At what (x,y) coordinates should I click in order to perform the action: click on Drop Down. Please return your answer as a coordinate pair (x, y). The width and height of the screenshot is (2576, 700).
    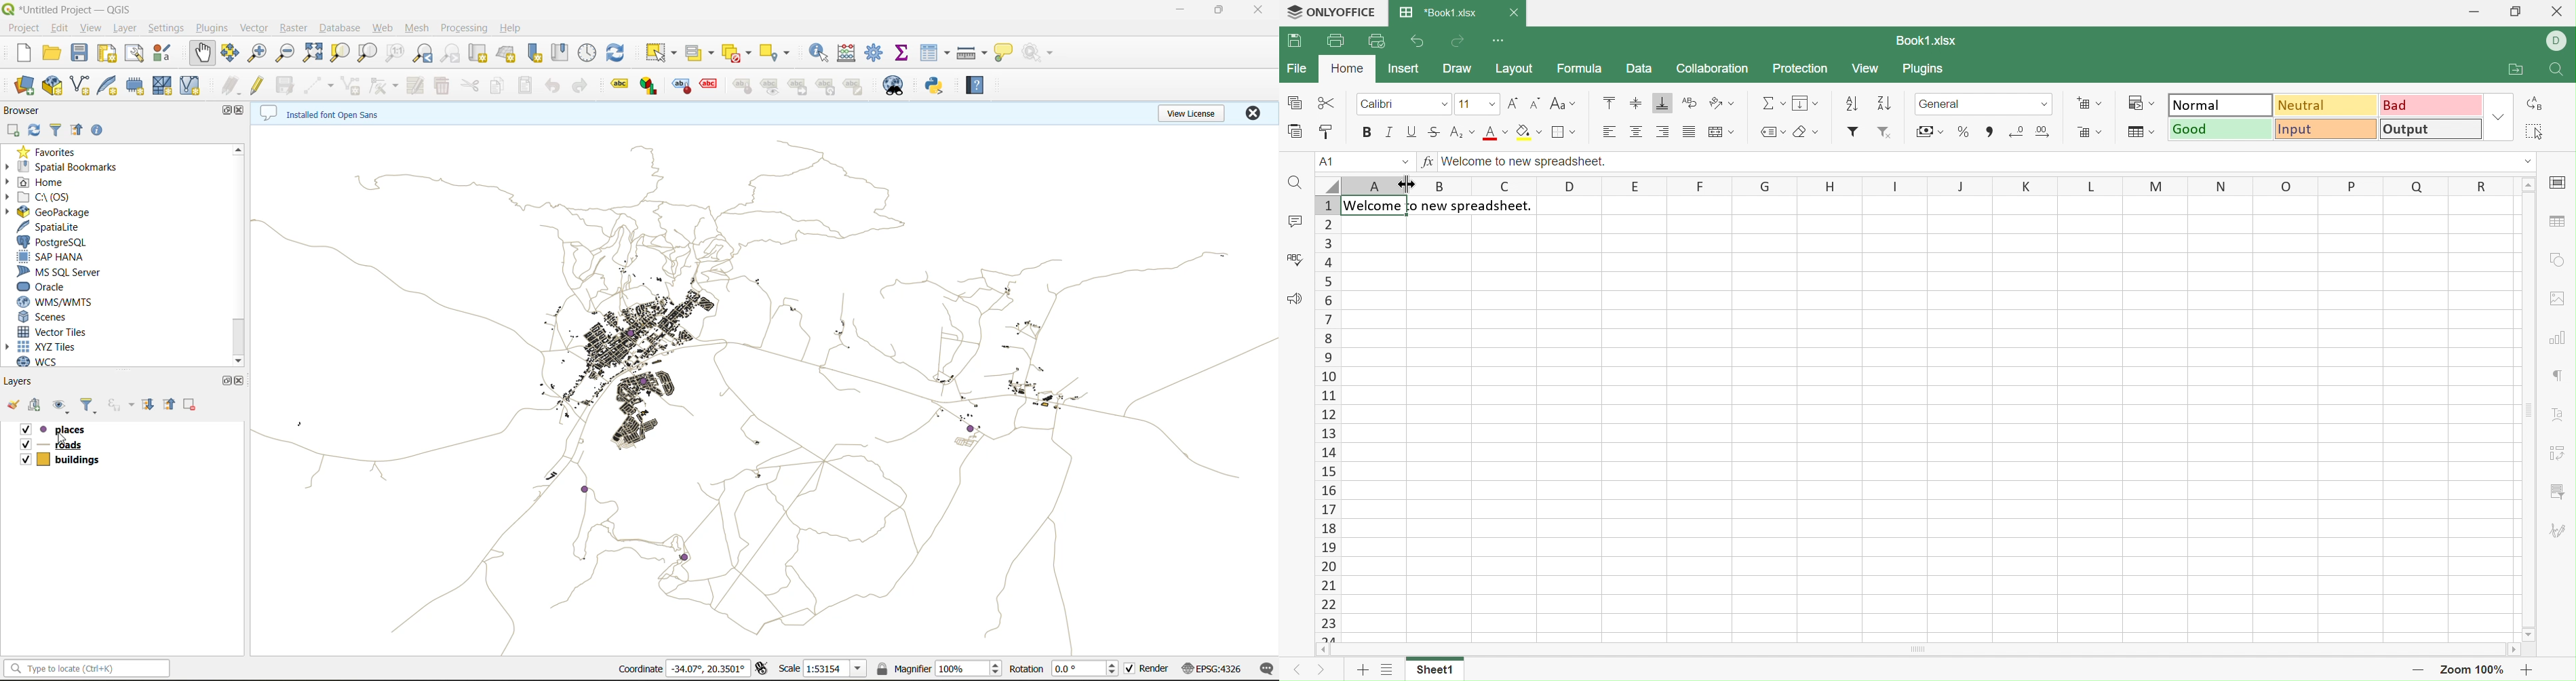
    Looking at the image, I should click on (1446, 104).